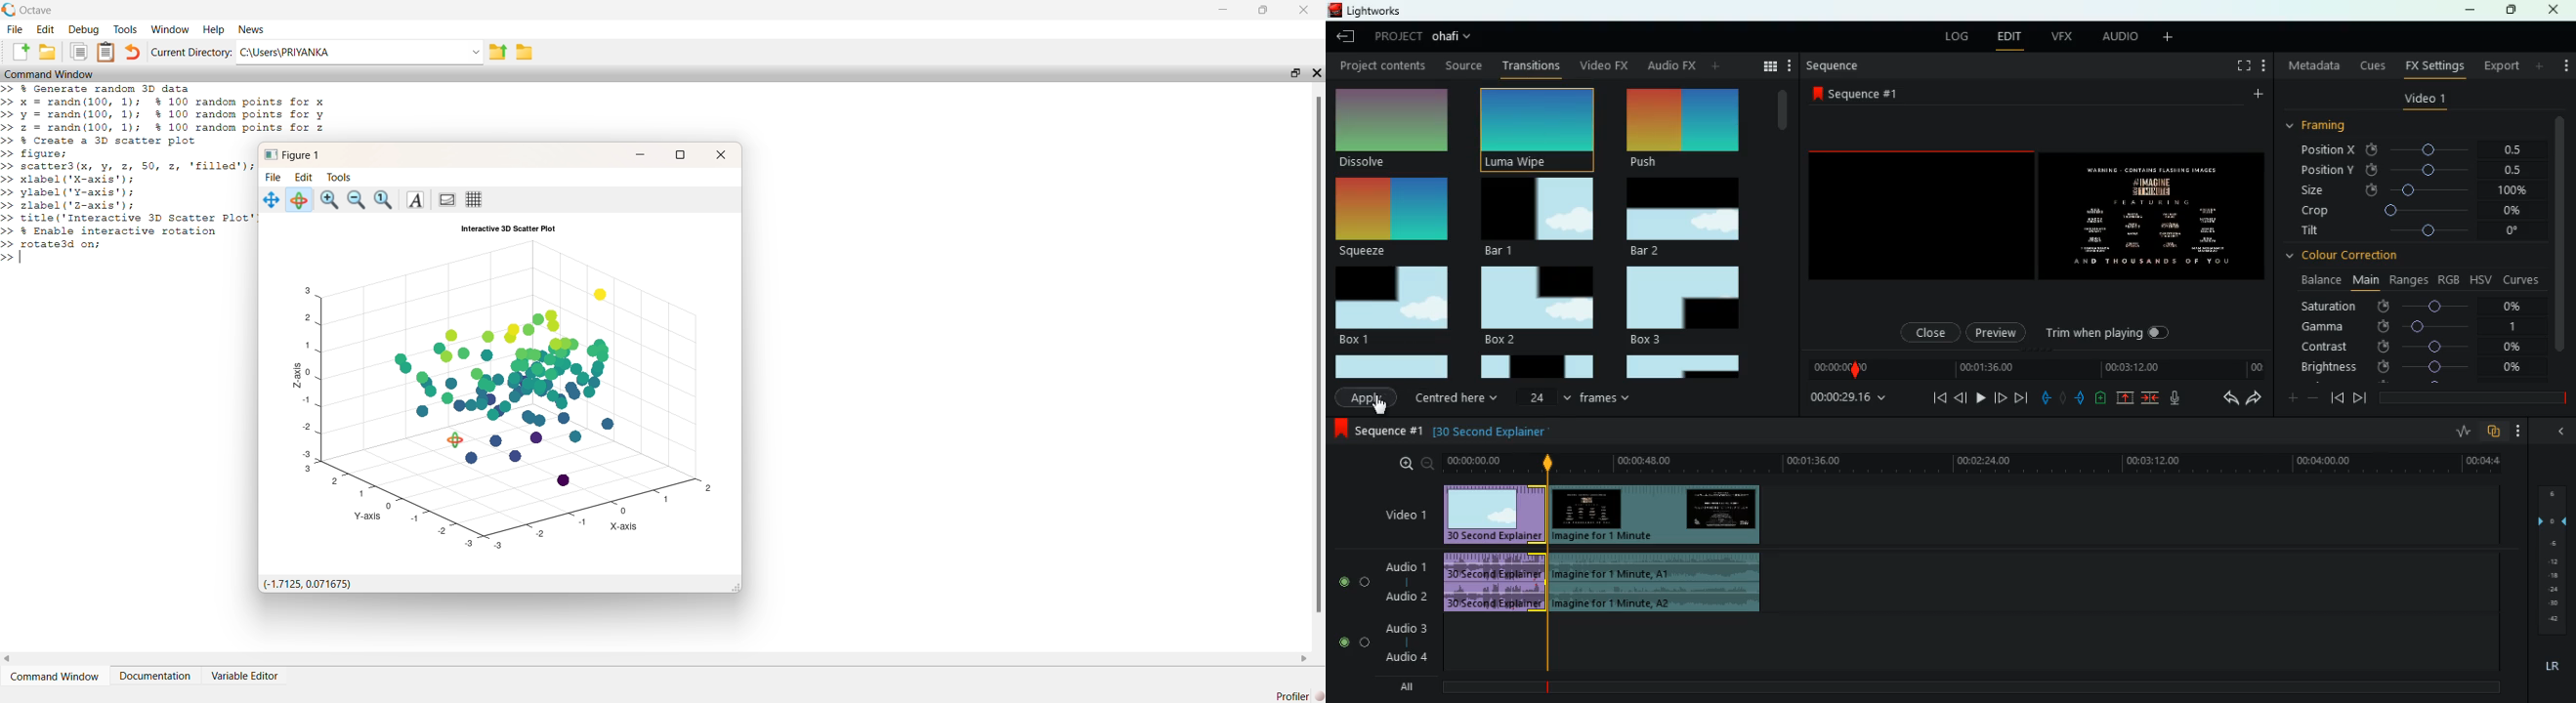 The image size is (2576, 728). I want to click on audio 3, so click(1403, 630).